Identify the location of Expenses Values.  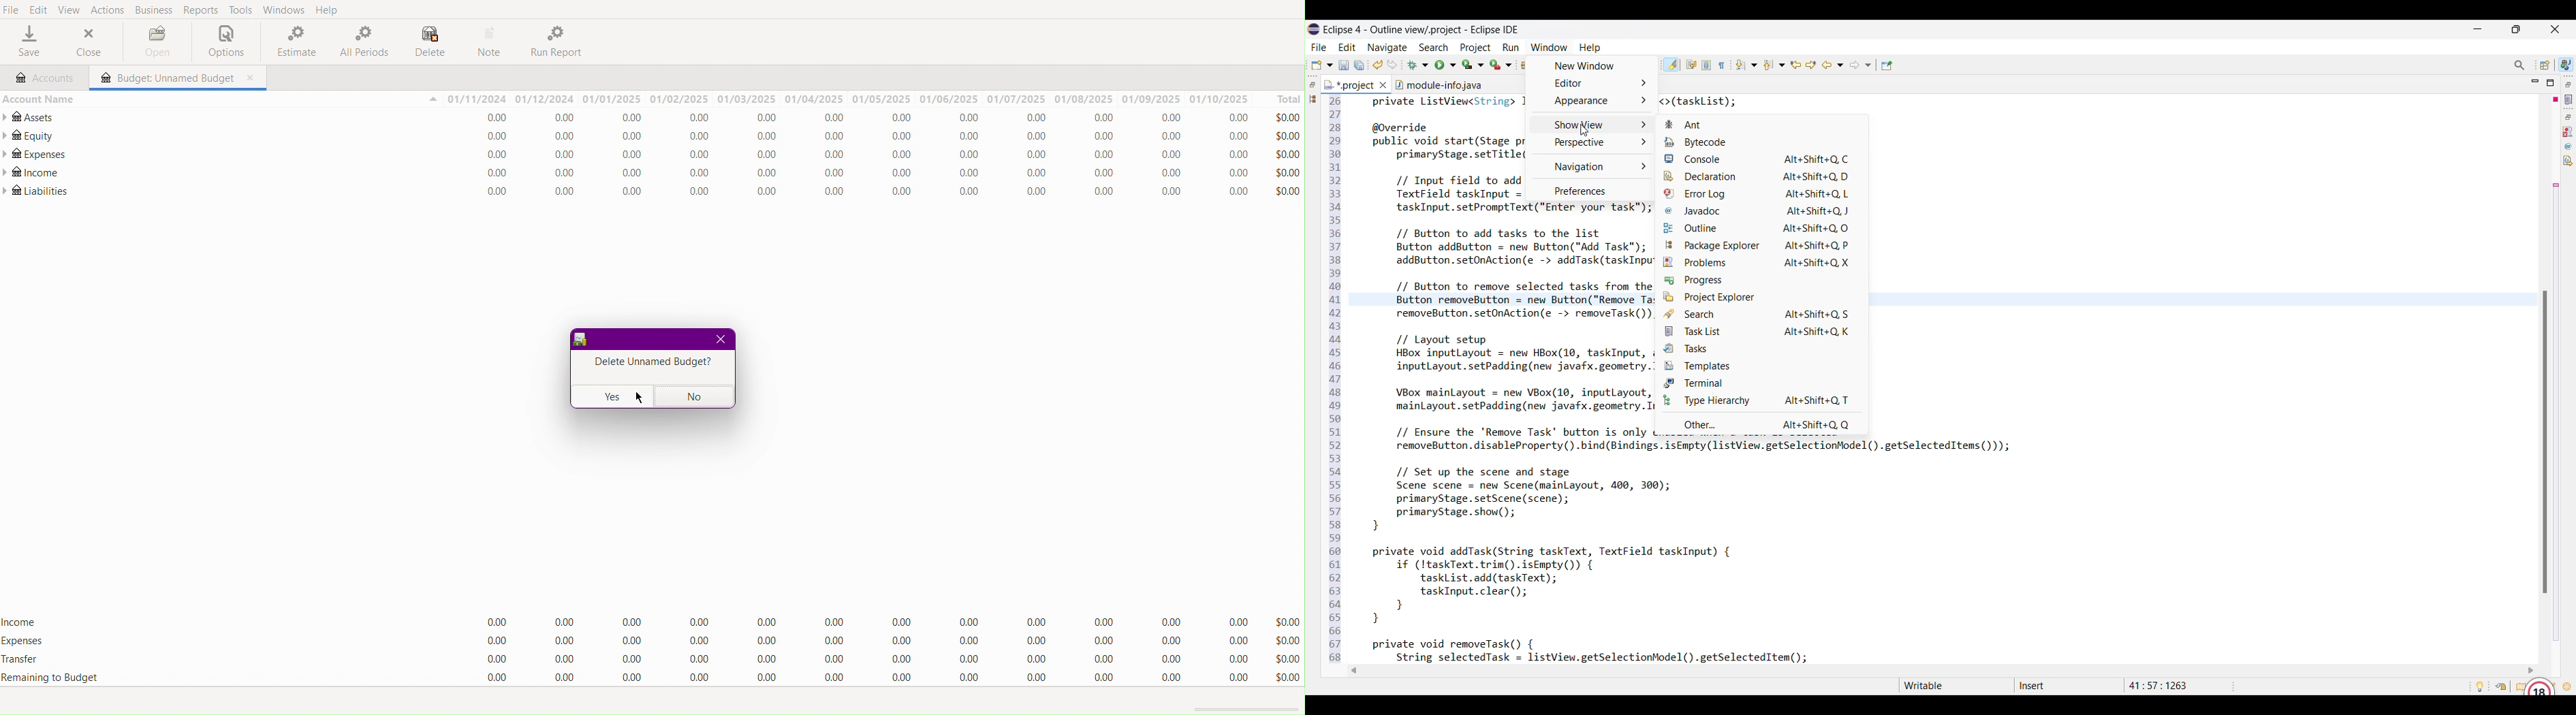
(867, 157).